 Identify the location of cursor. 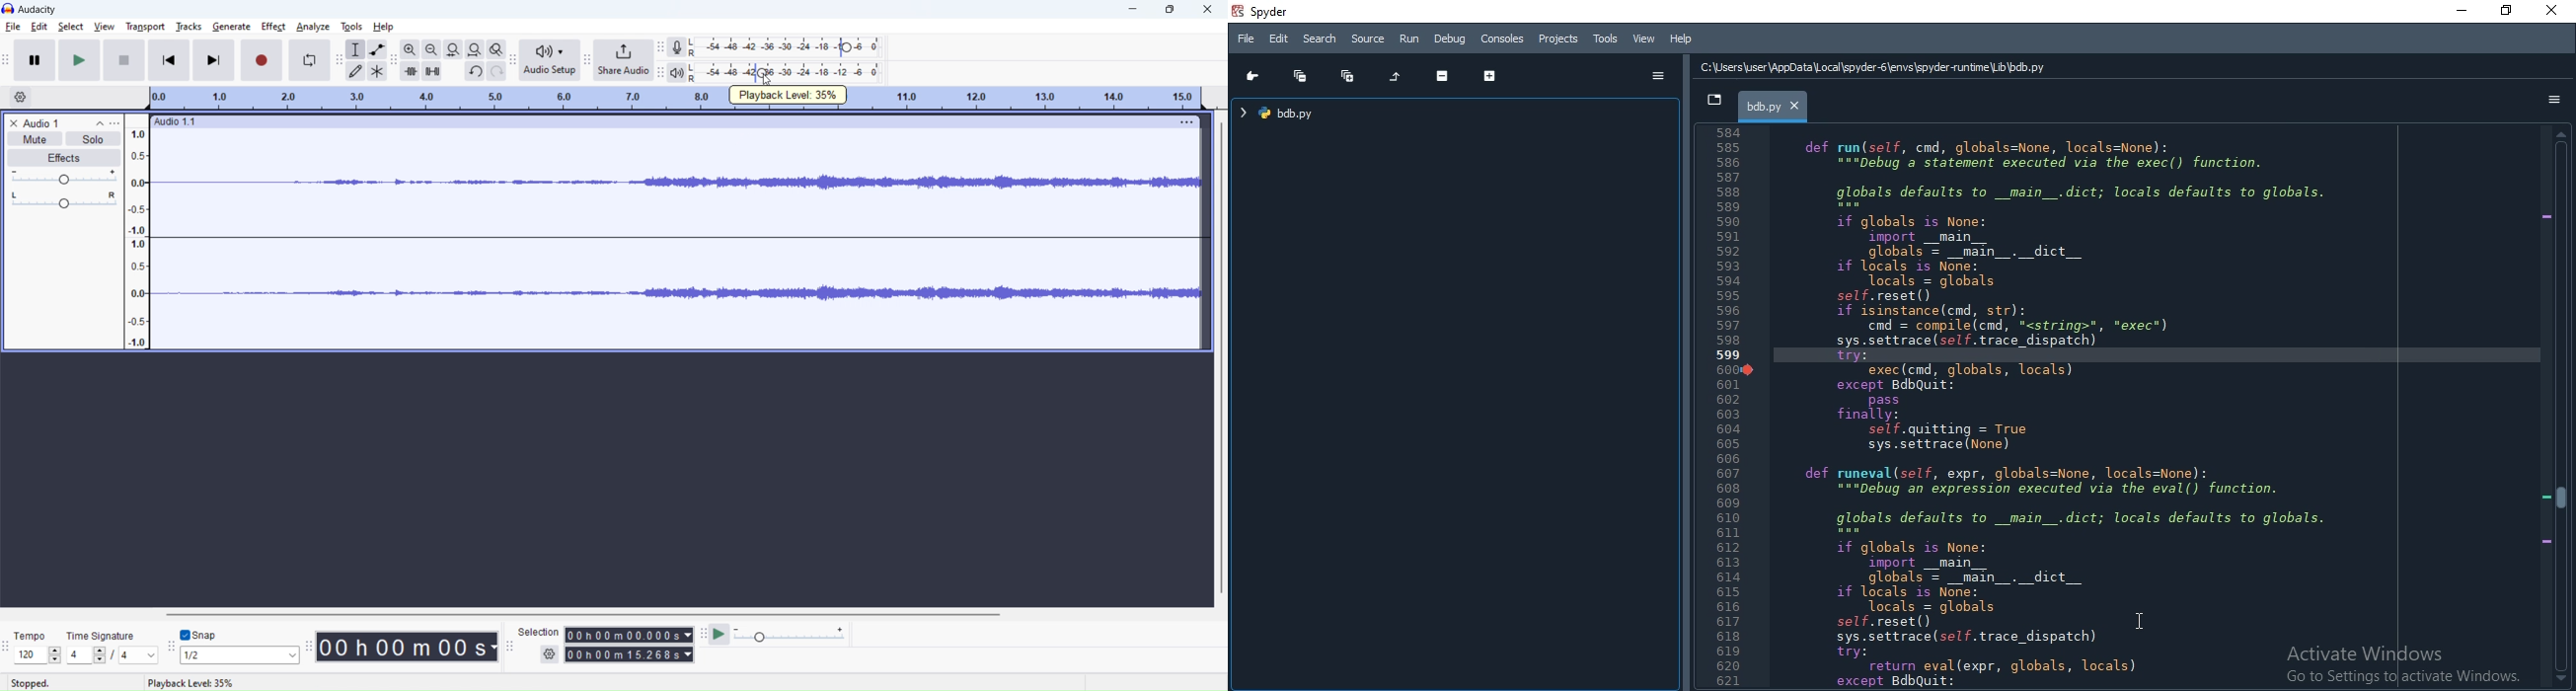
(2141, 619).